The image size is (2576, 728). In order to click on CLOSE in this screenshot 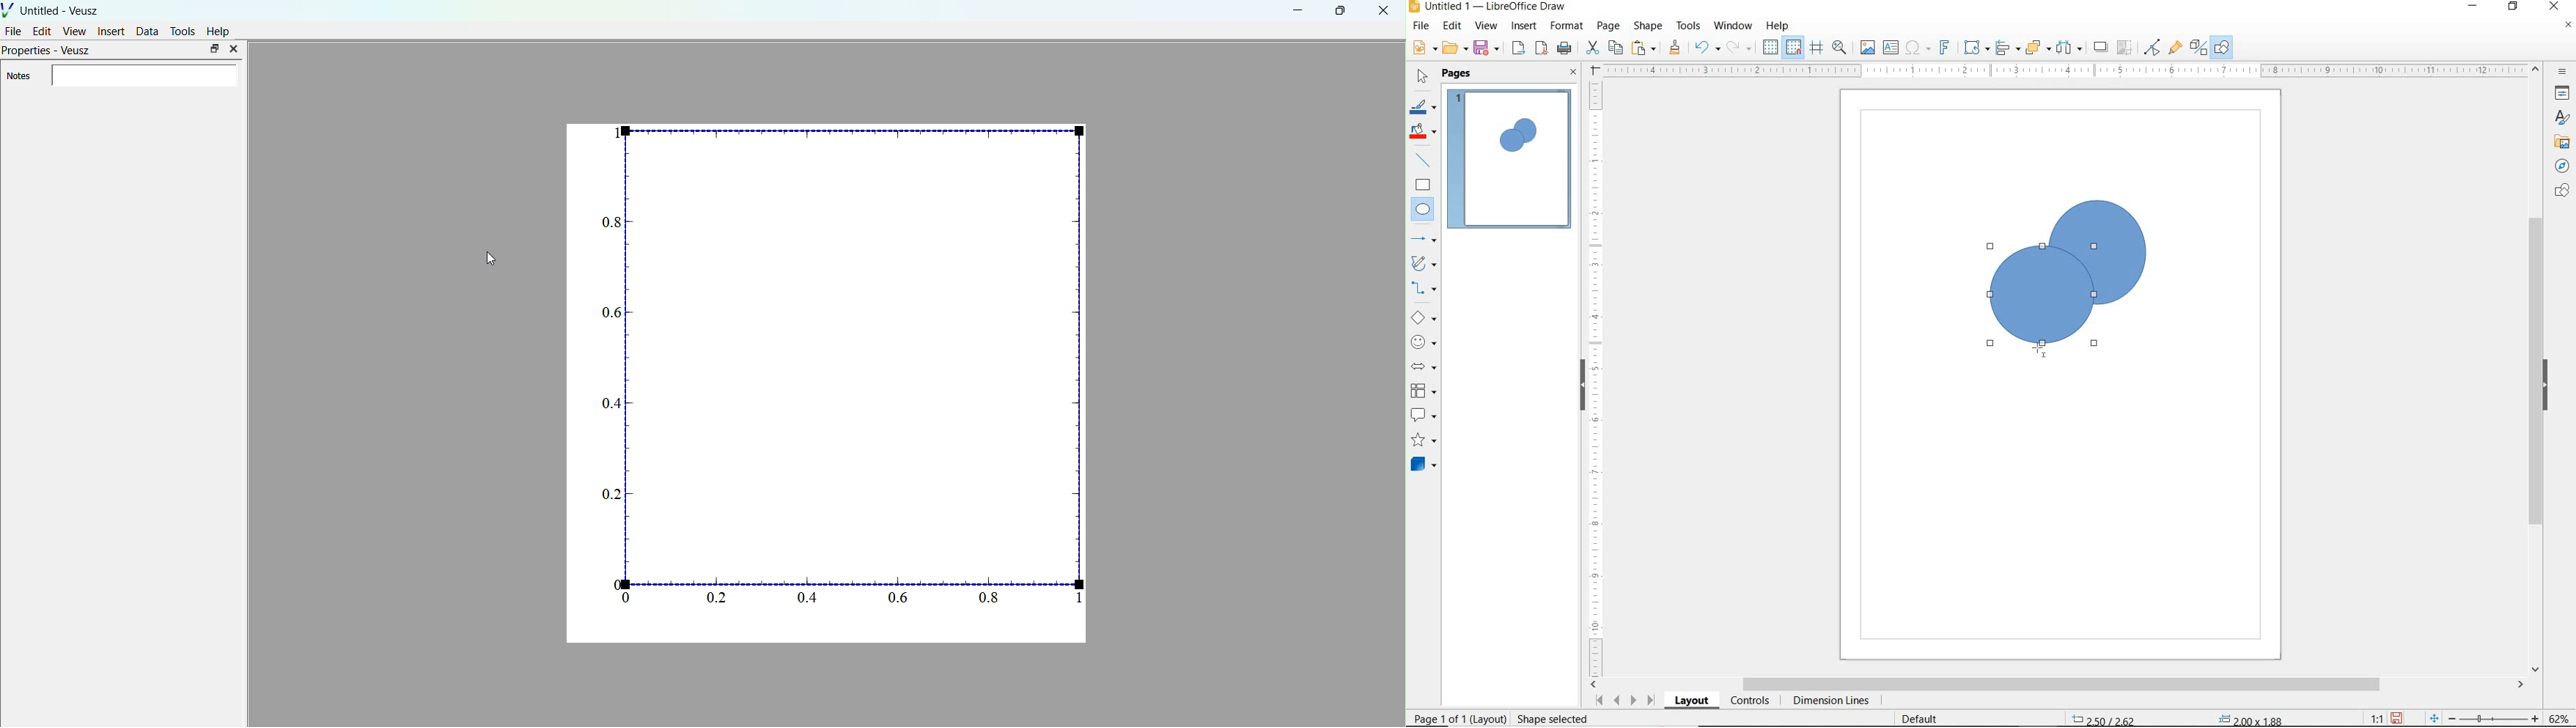, I will do `click(2553, 5)`.